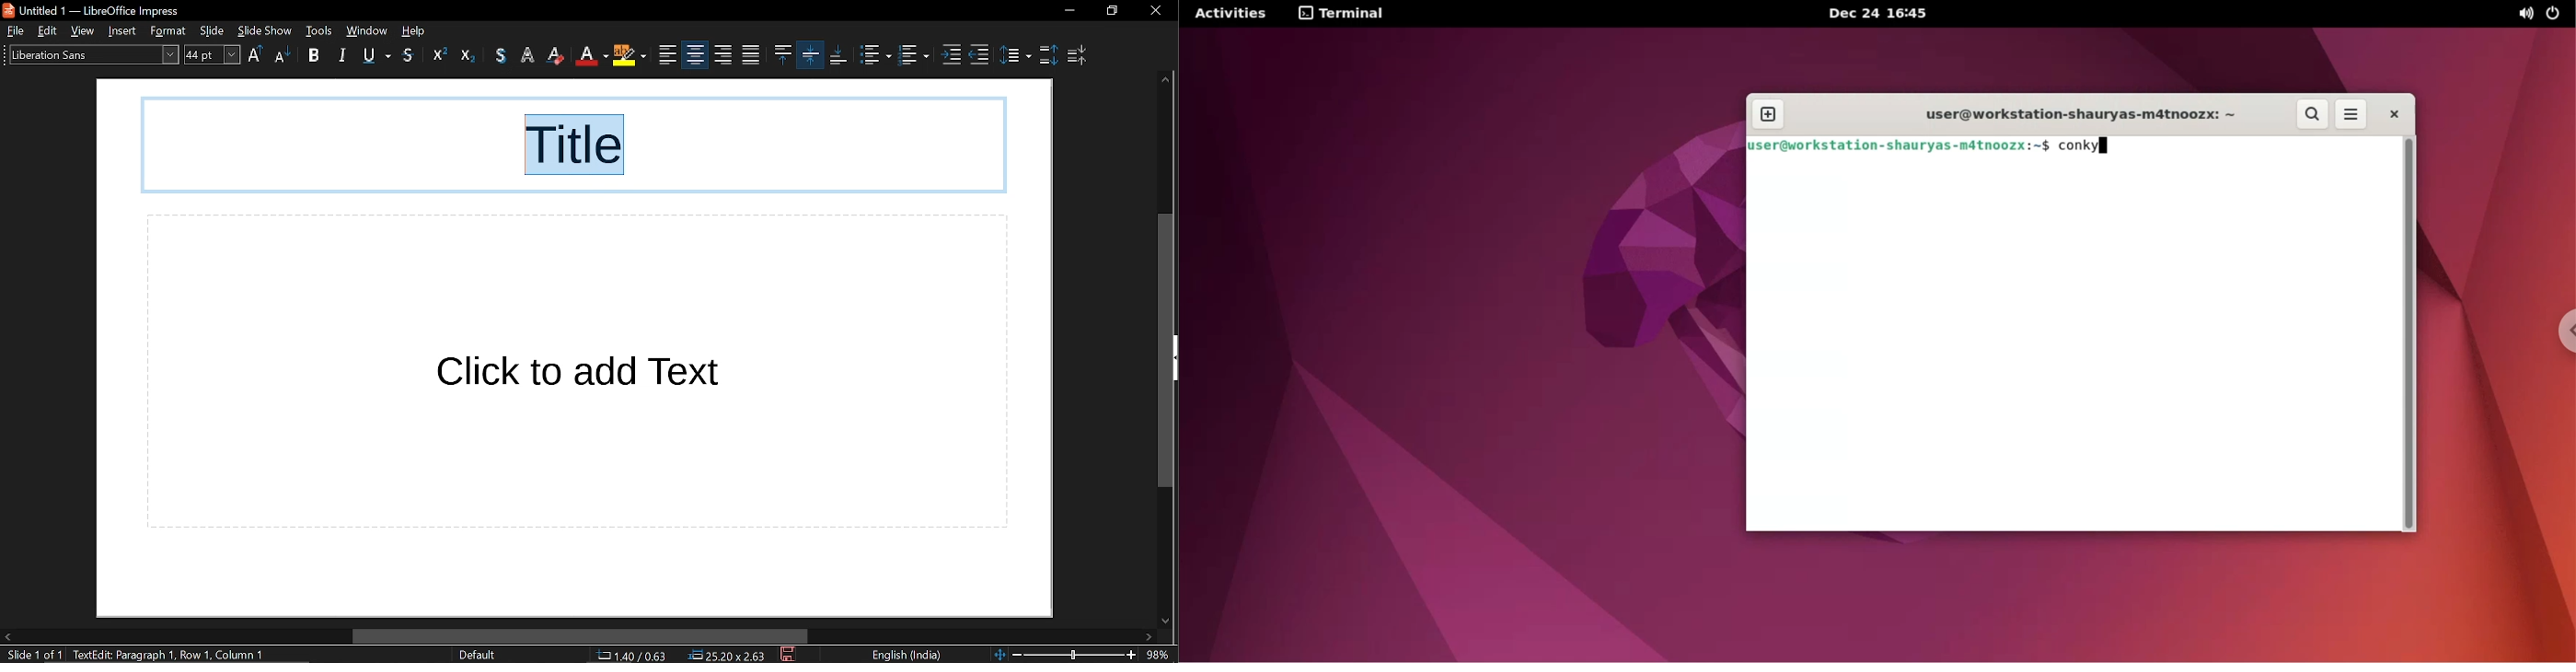  I want to click on dimension, so click(728, 656).